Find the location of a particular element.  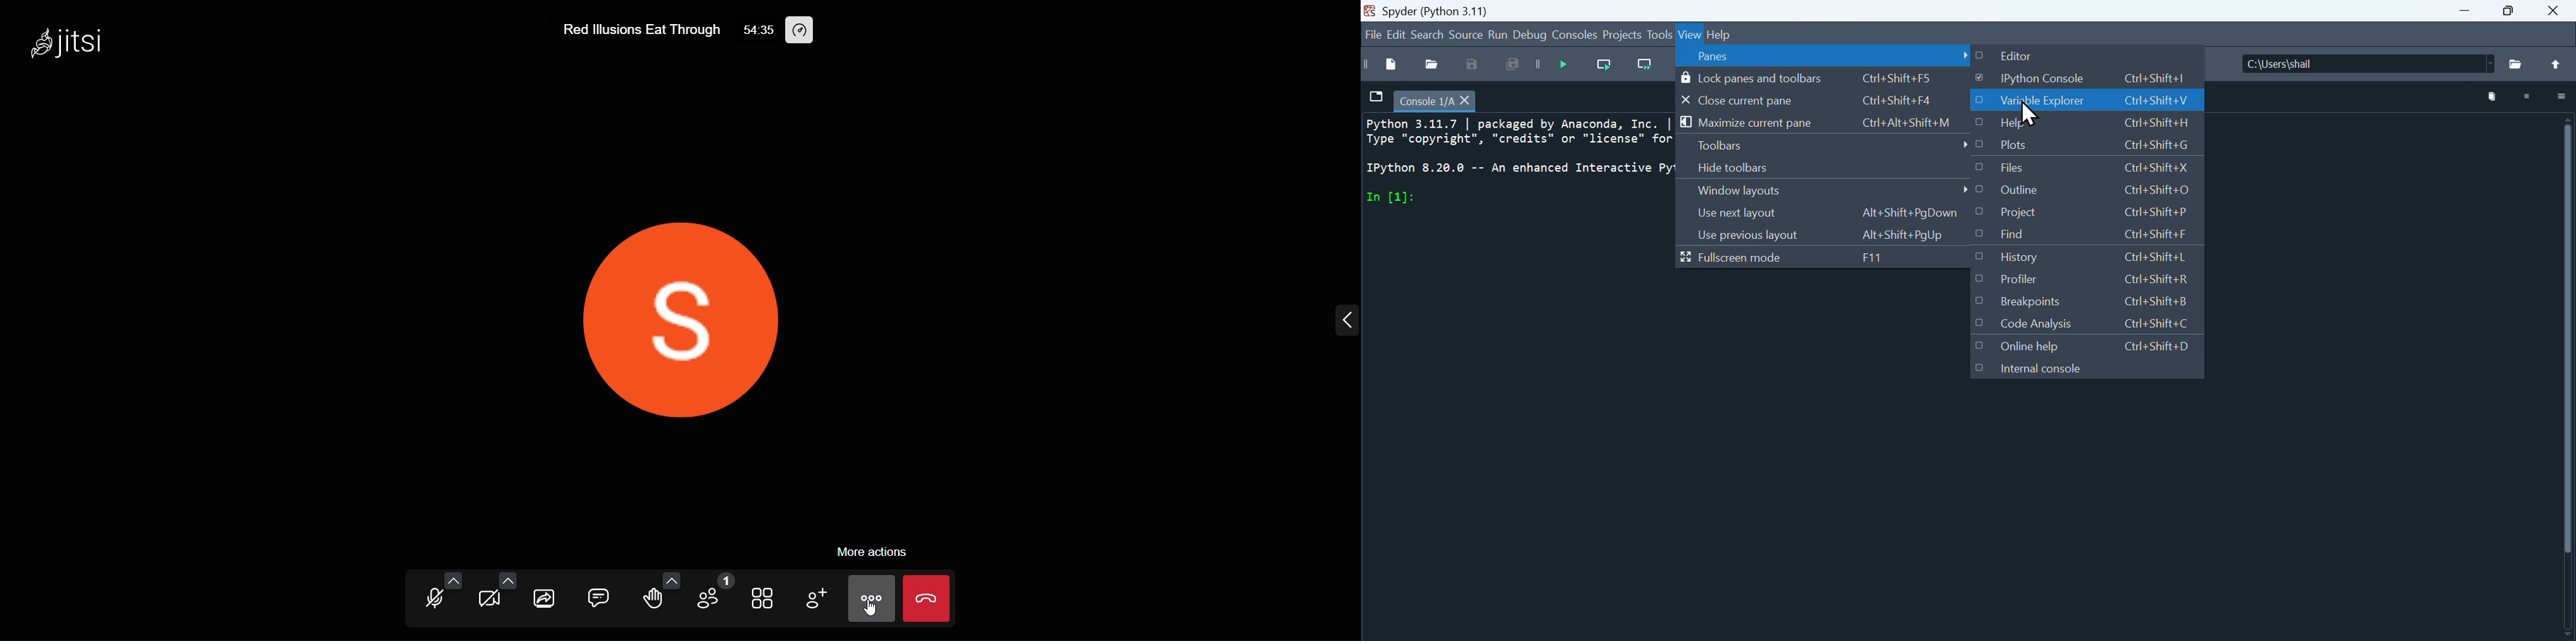

Find is located at coordinates (2080, 234).